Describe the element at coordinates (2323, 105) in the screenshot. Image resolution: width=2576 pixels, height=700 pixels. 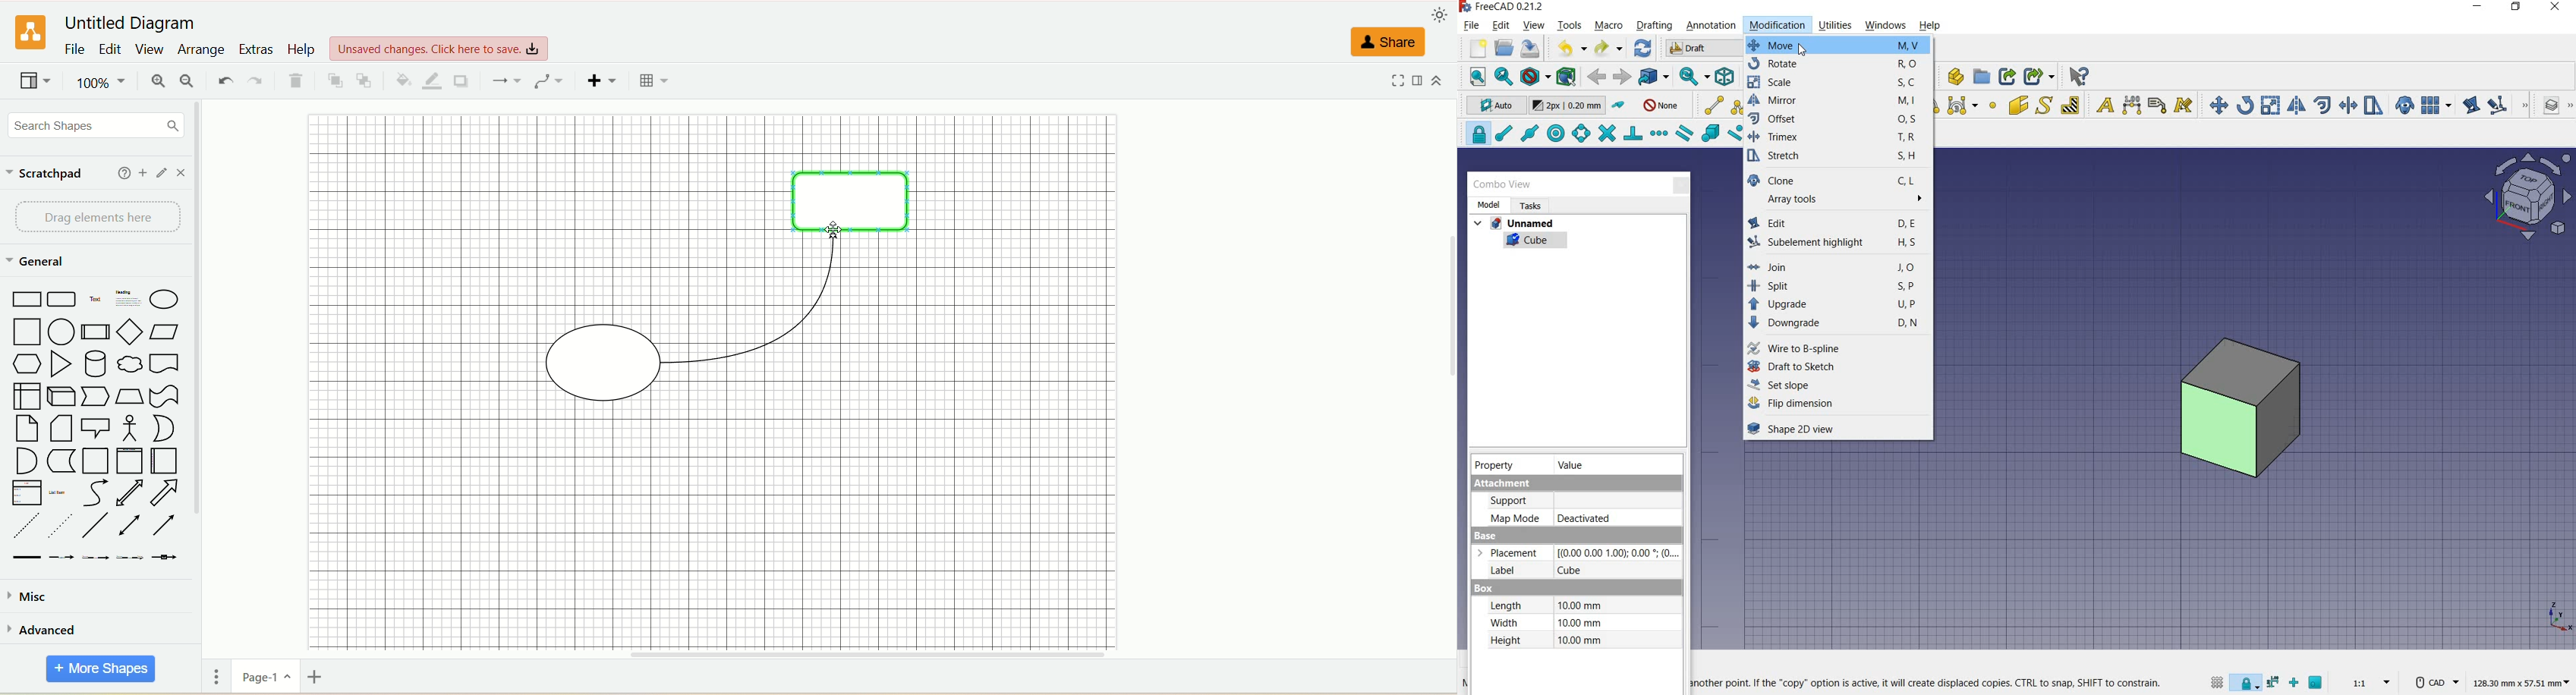
I see `offset` at that location.